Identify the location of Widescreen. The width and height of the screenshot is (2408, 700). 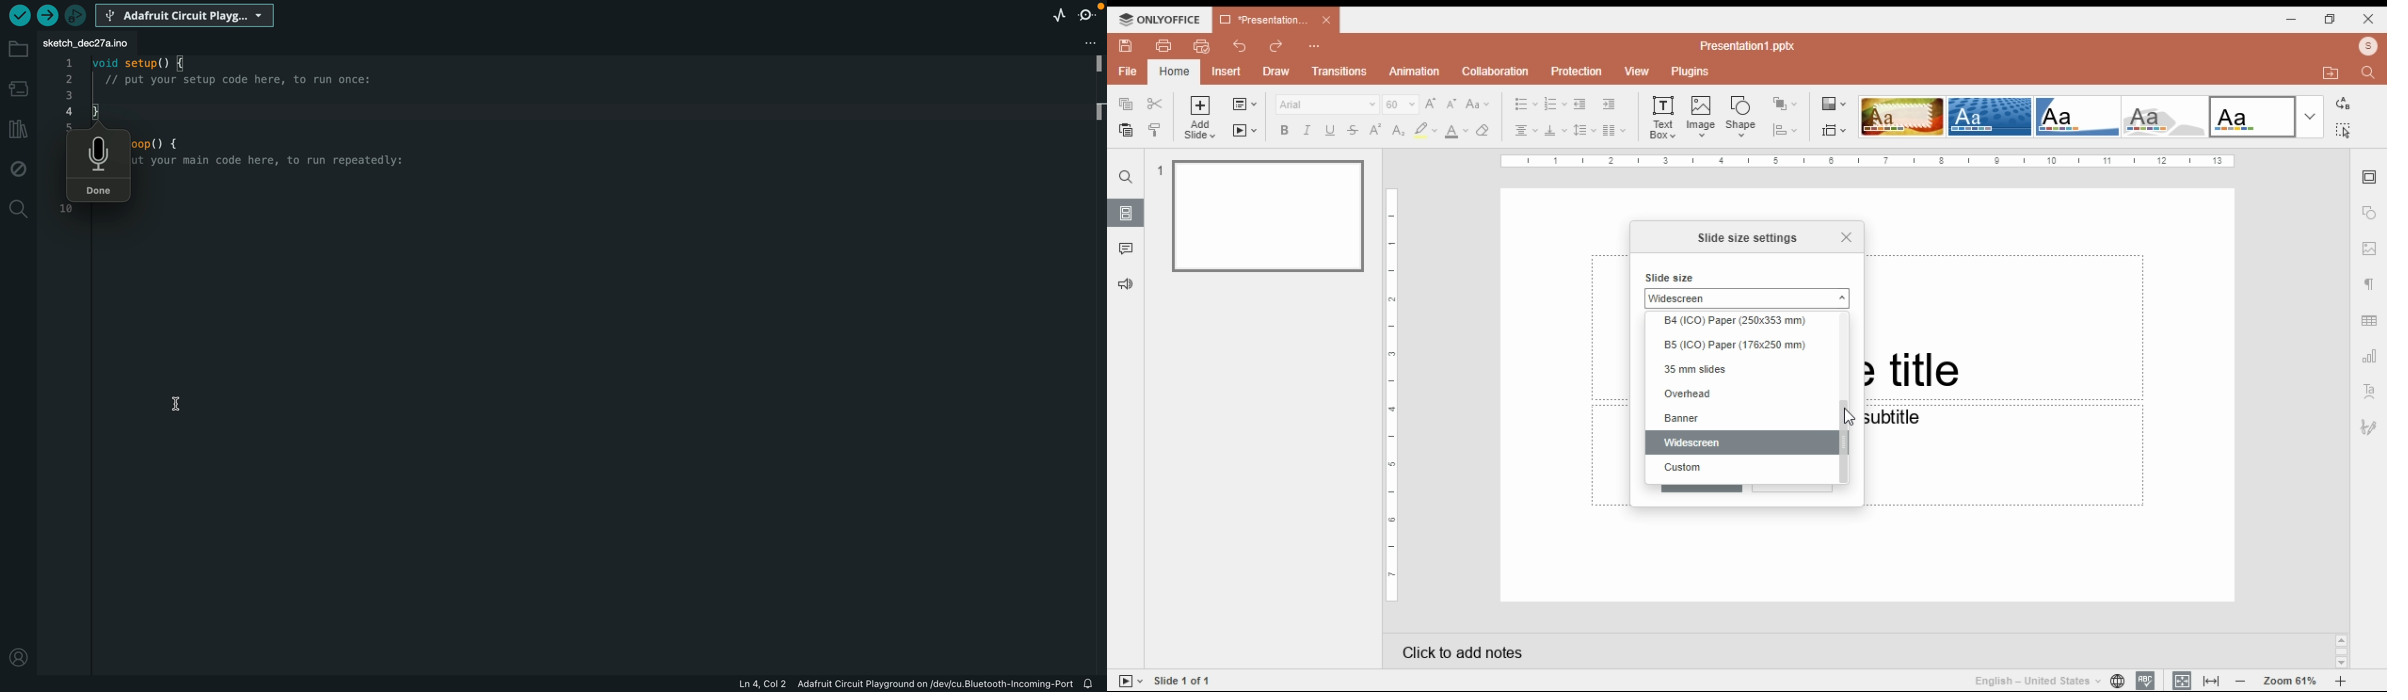
(1739, 442).